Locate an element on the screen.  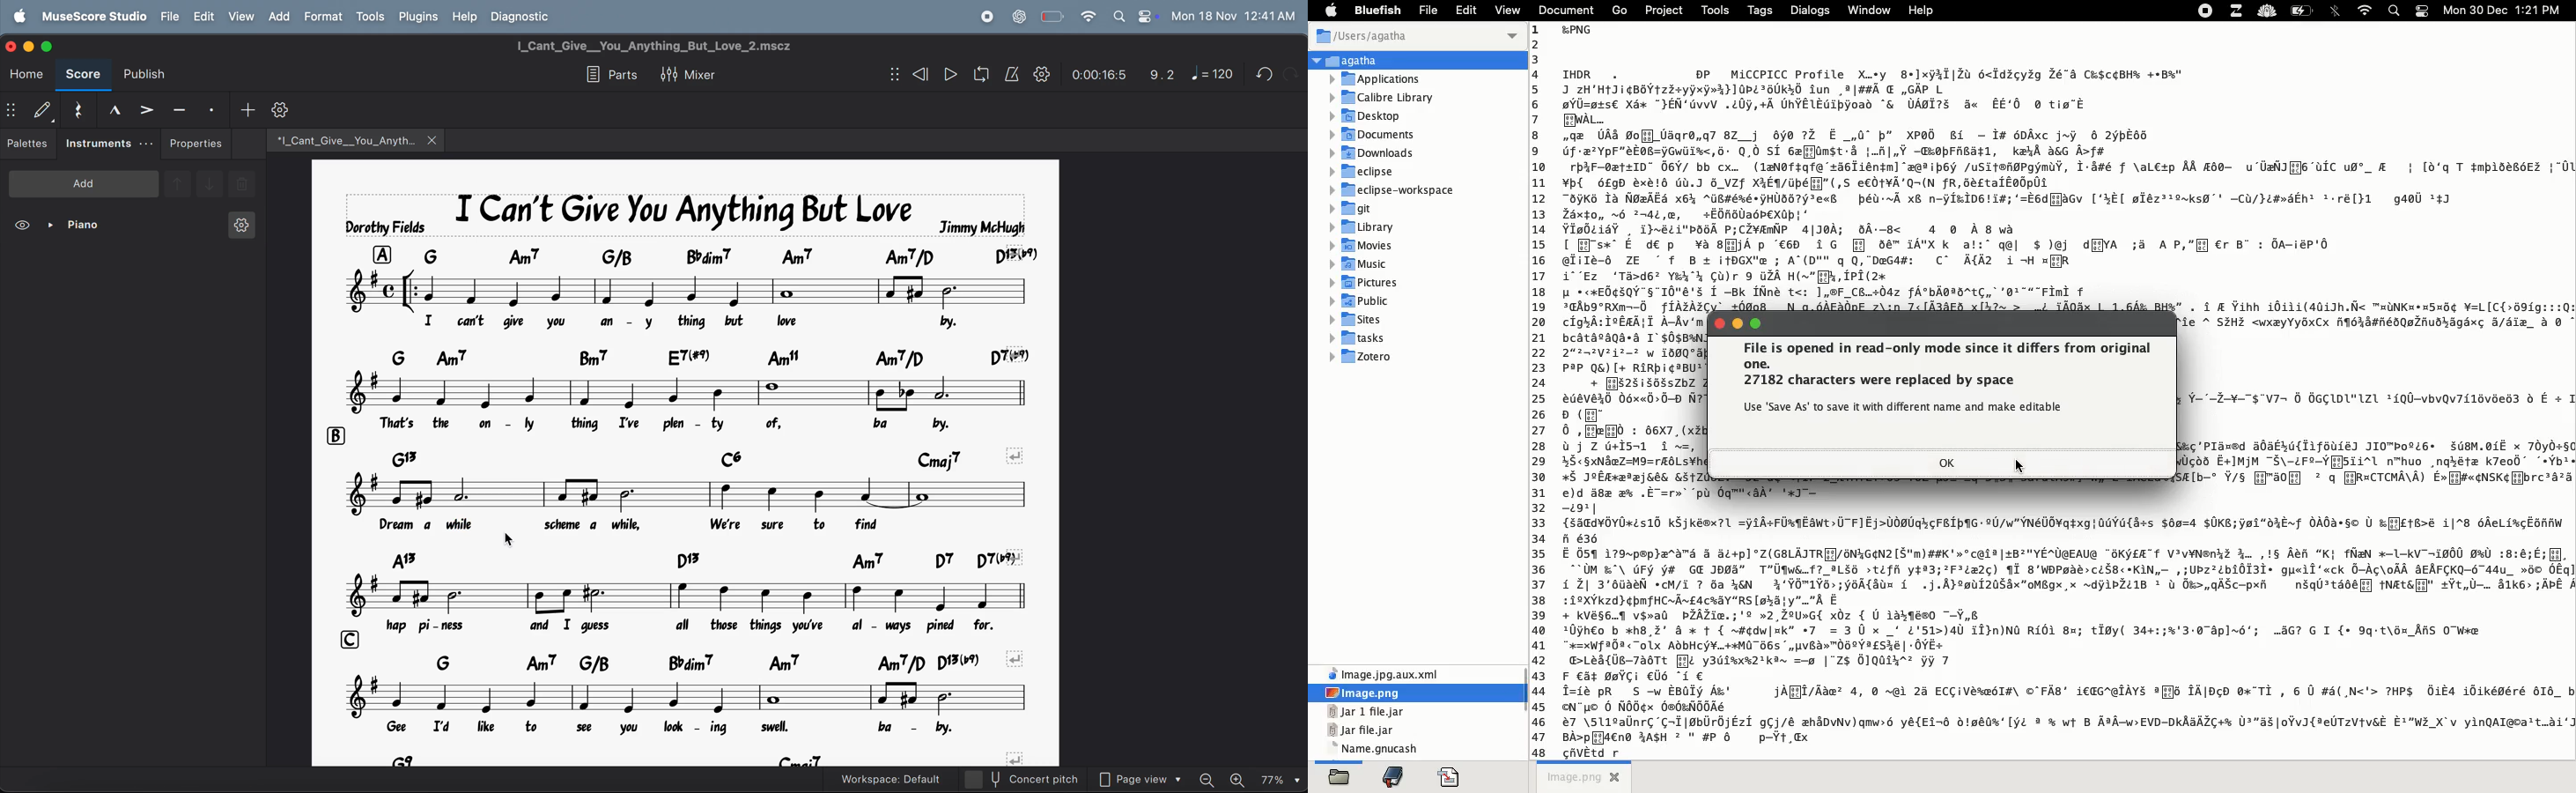
score is located at coordinates (83, 76).